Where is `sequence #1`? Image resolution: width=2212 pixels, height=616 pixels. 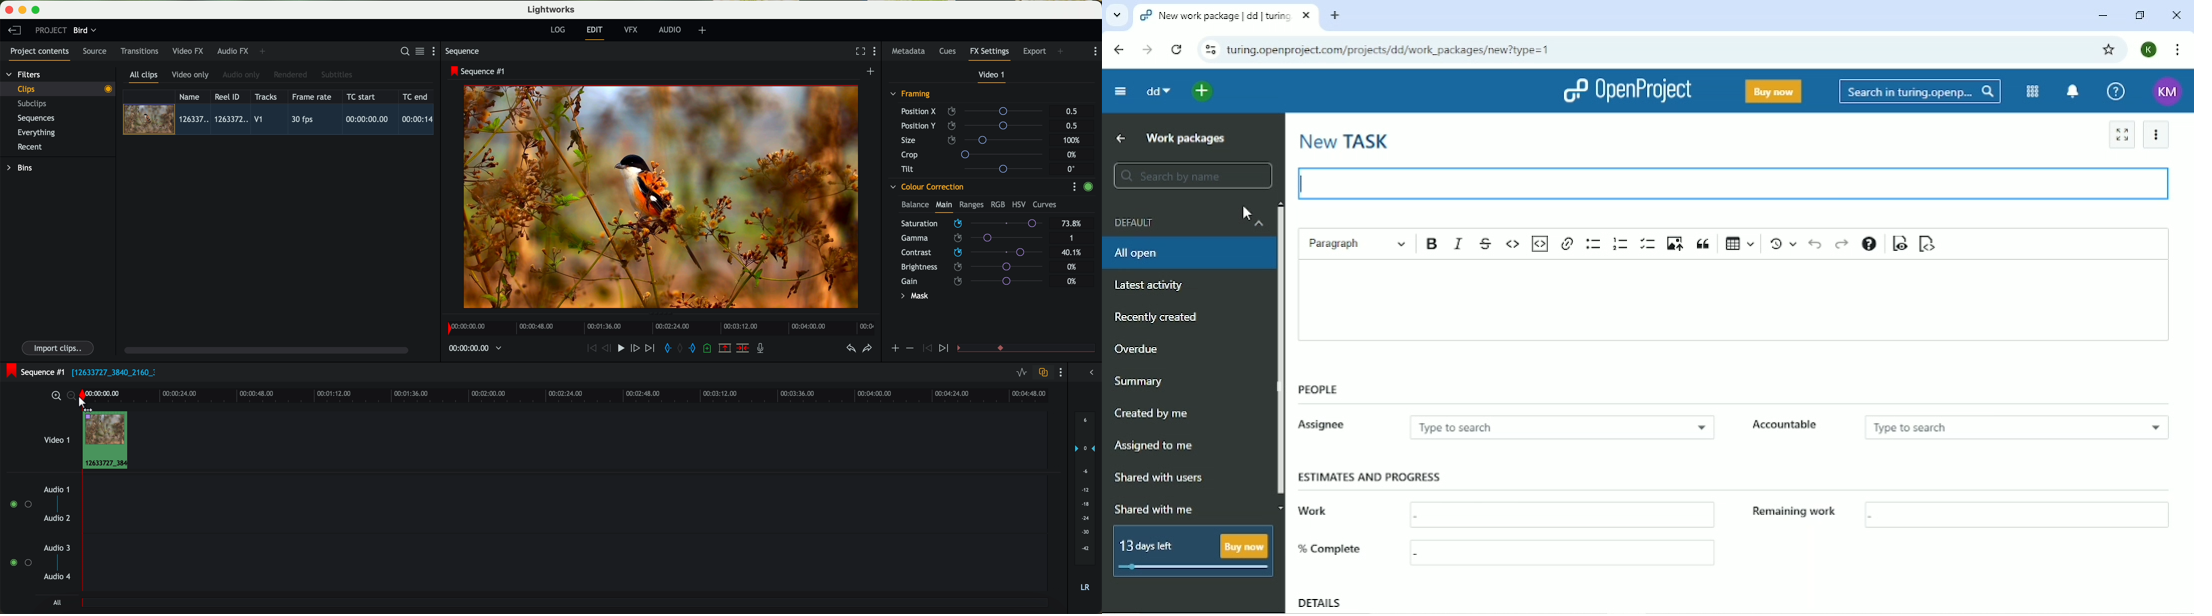
sequence #1 is located at coordinates (479, 71).